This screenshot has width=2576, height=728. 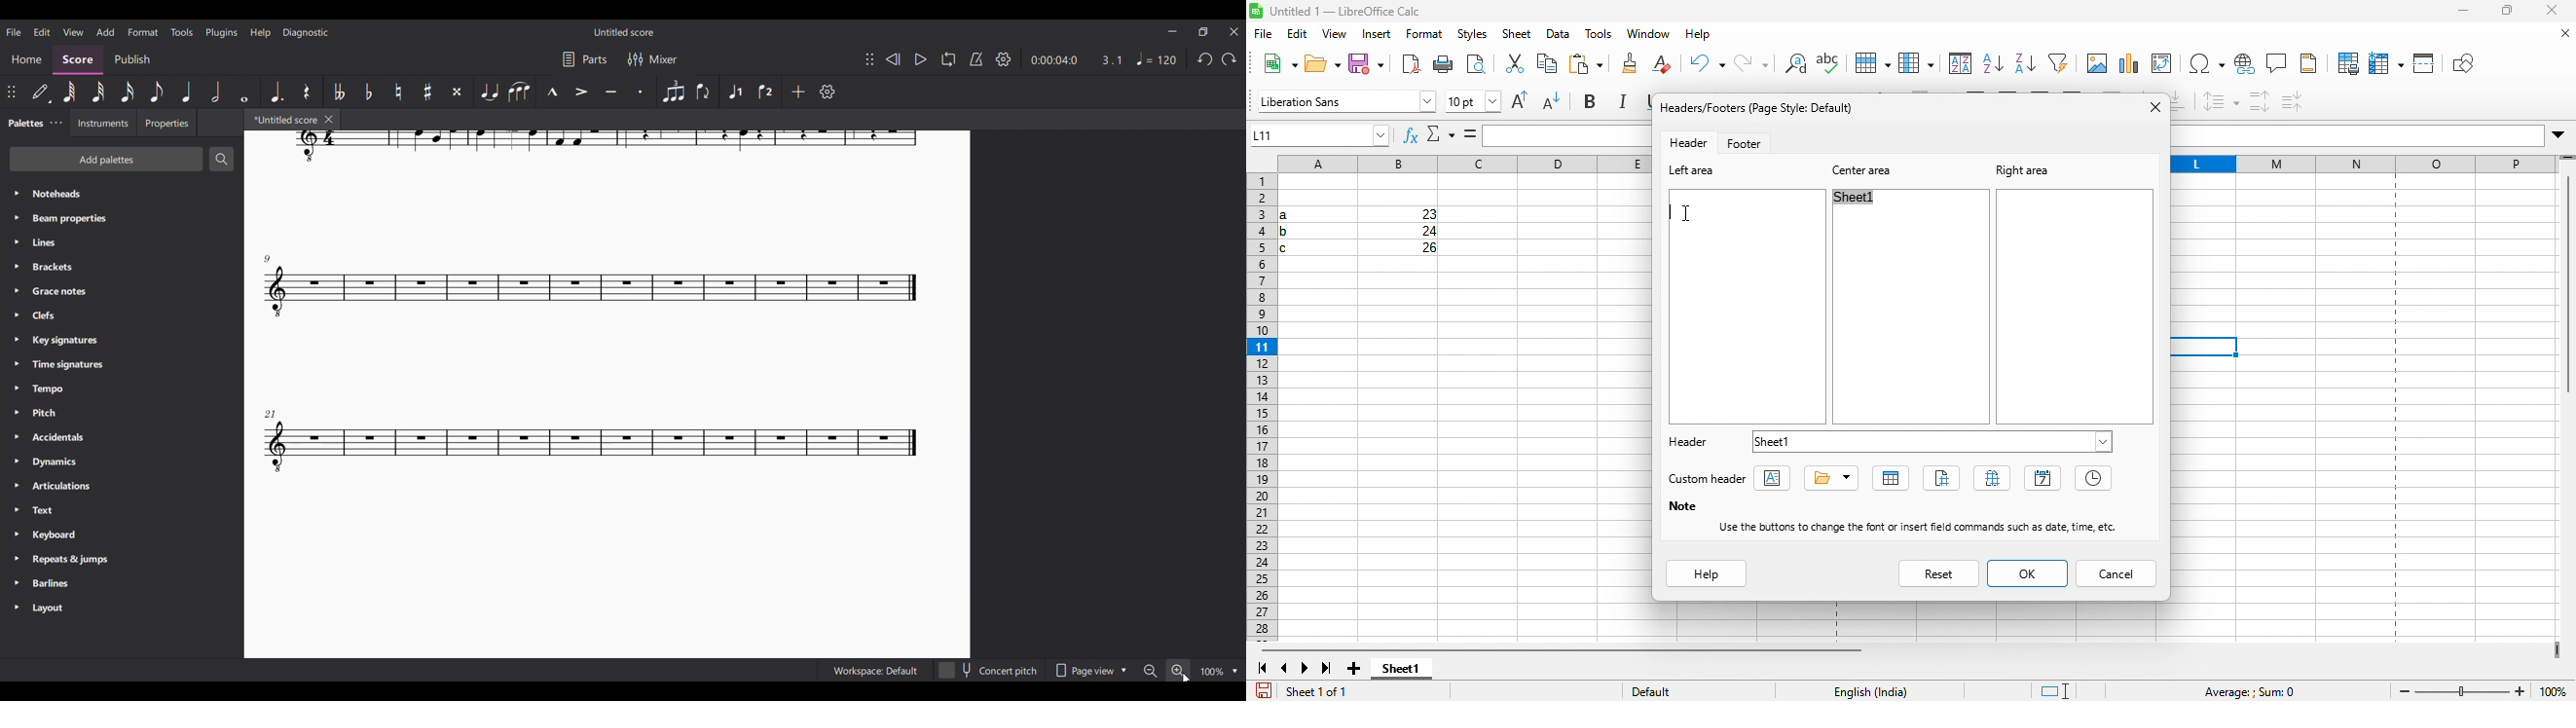 I want to click on sheet 1, so click(x=1409, y=672).